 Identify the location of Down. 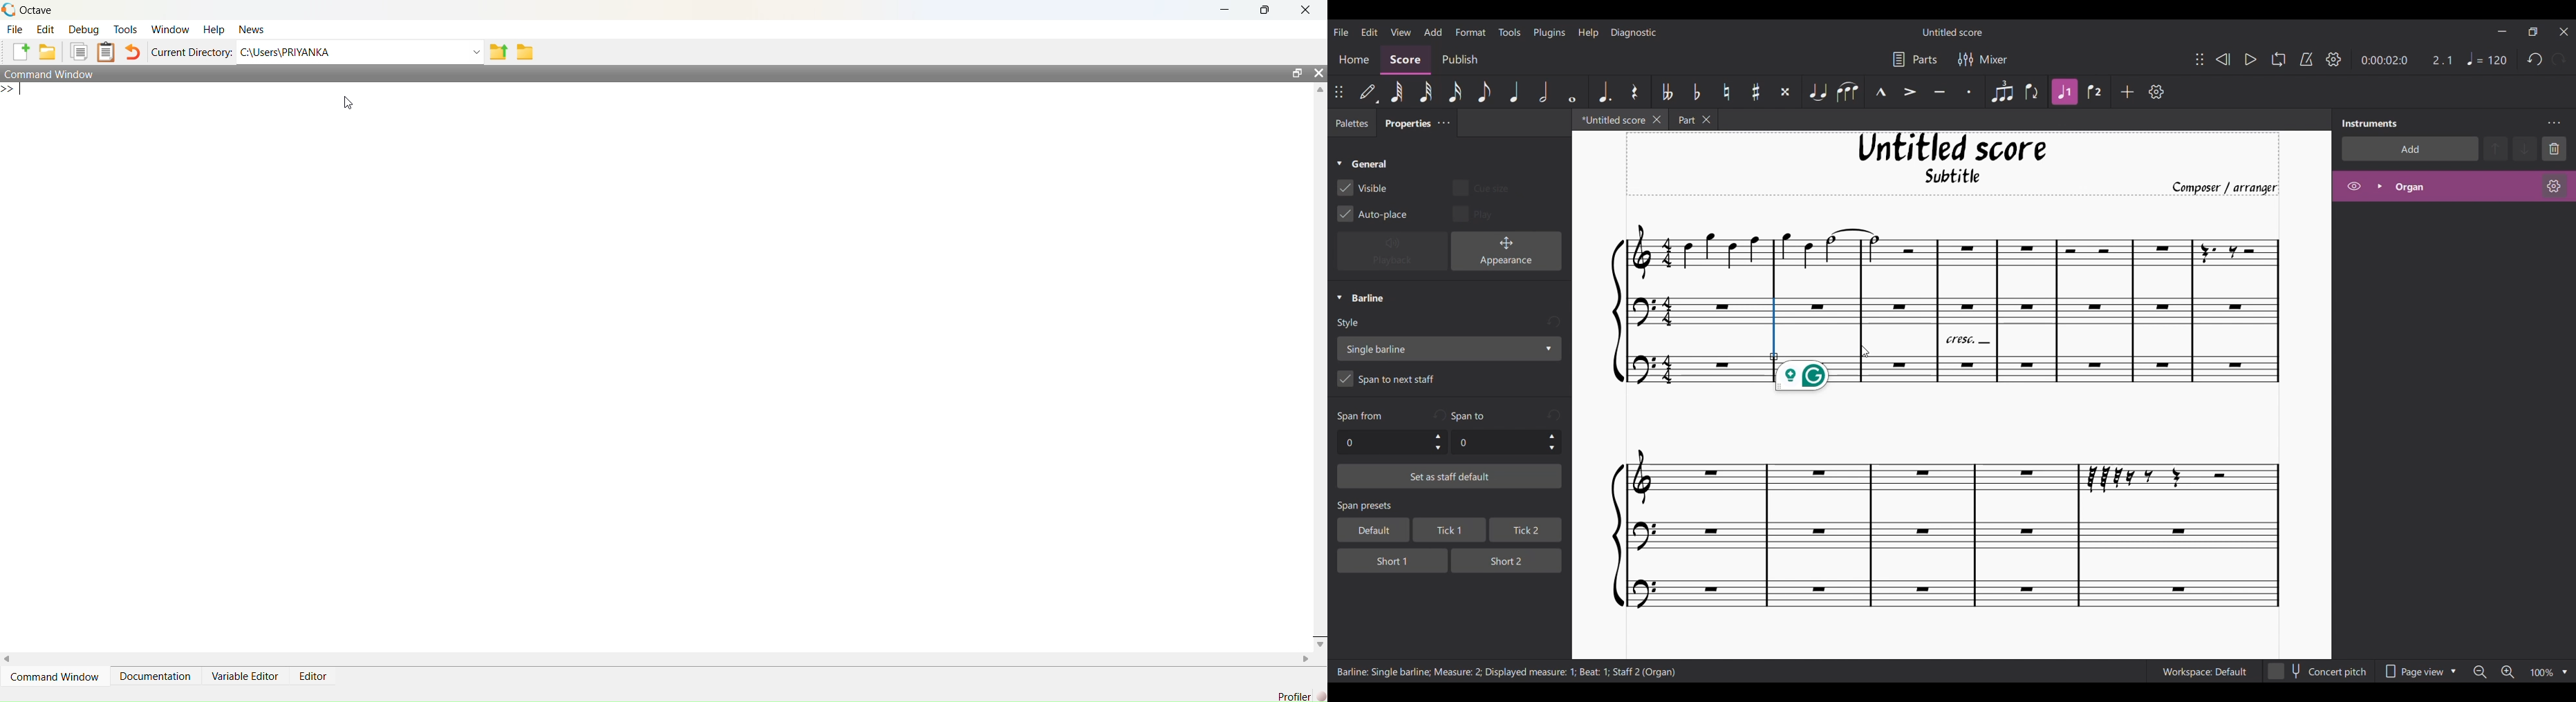
(1319, 644).